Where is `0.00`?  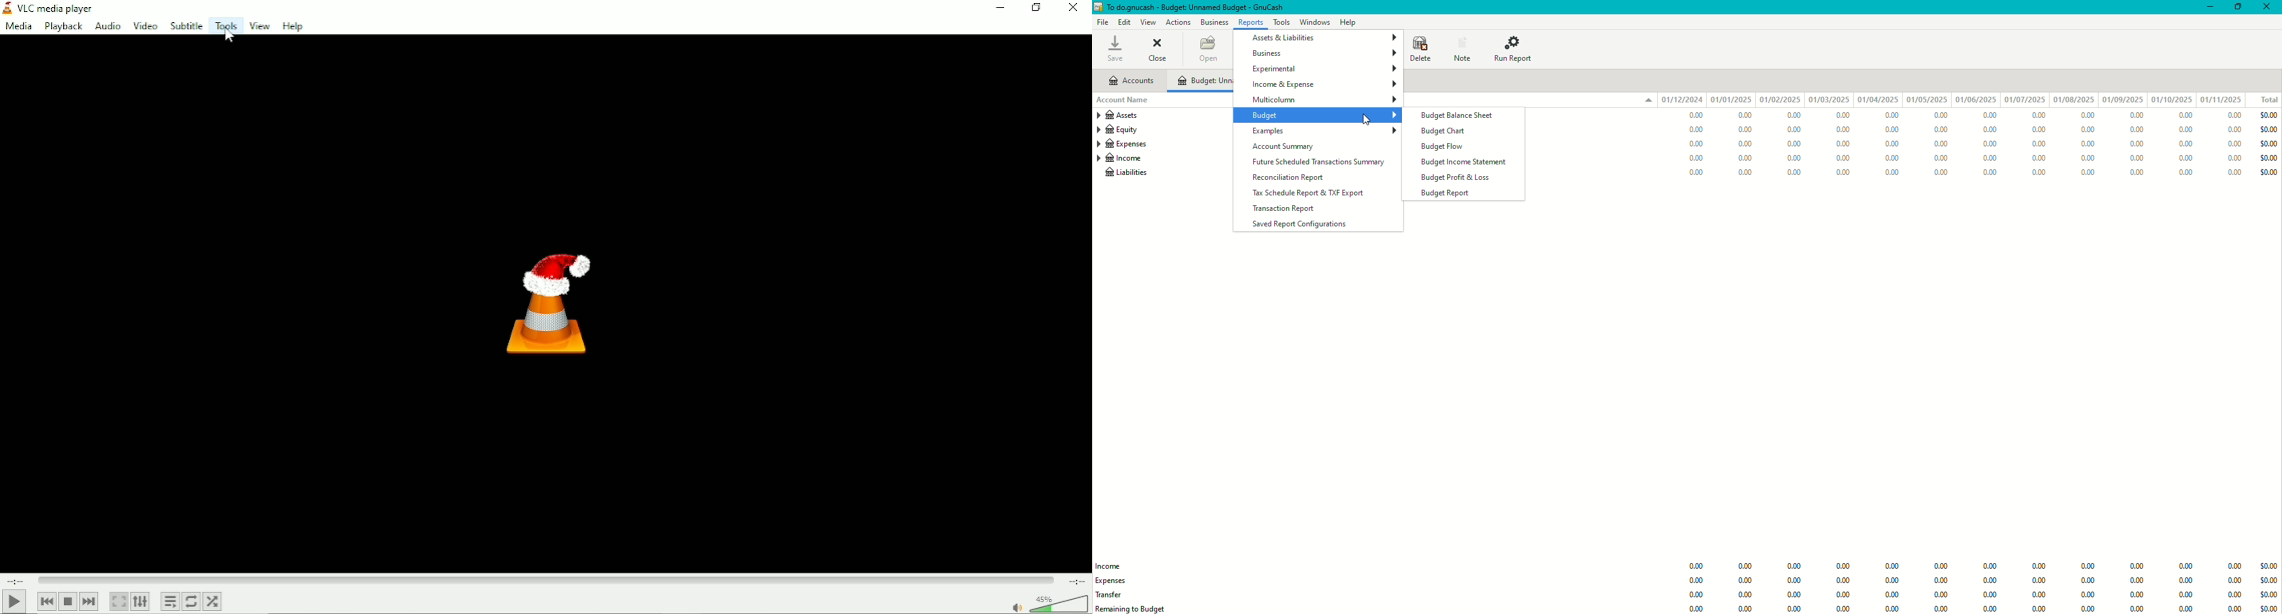 0.00 is located at coordinates (2187, 172).